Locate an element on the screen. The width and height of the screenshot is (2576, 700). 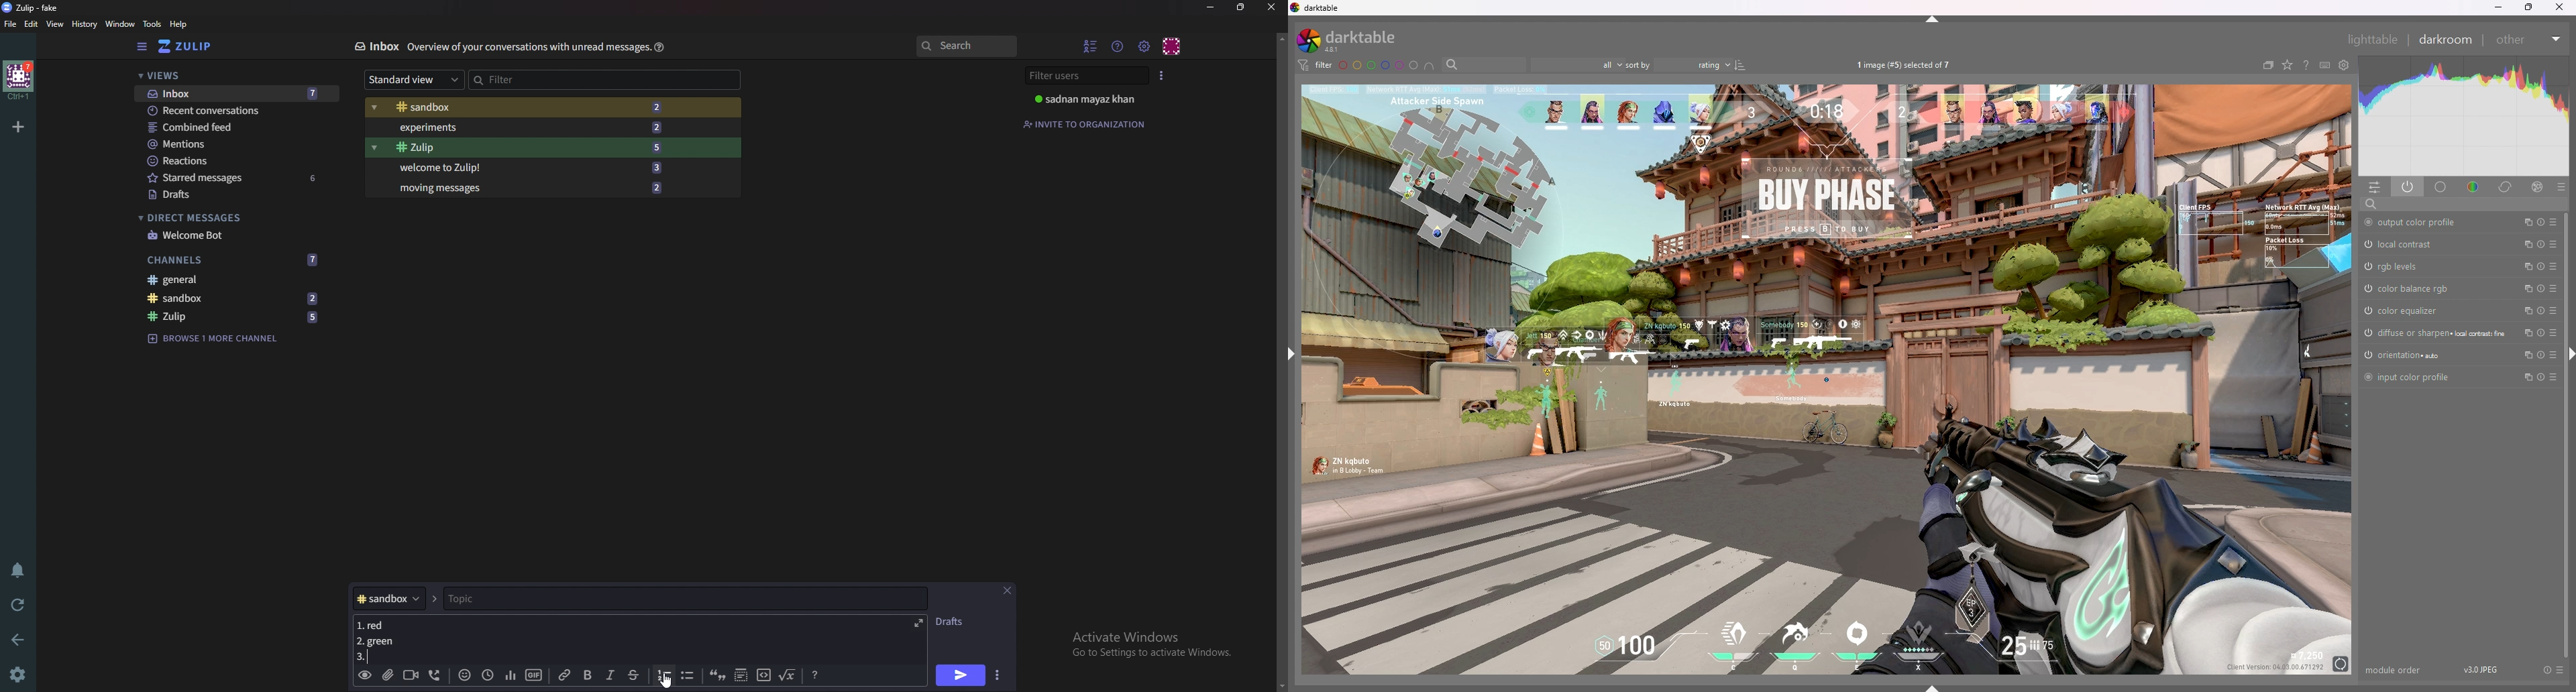
darkroom is located at coordinates (2447, 39).